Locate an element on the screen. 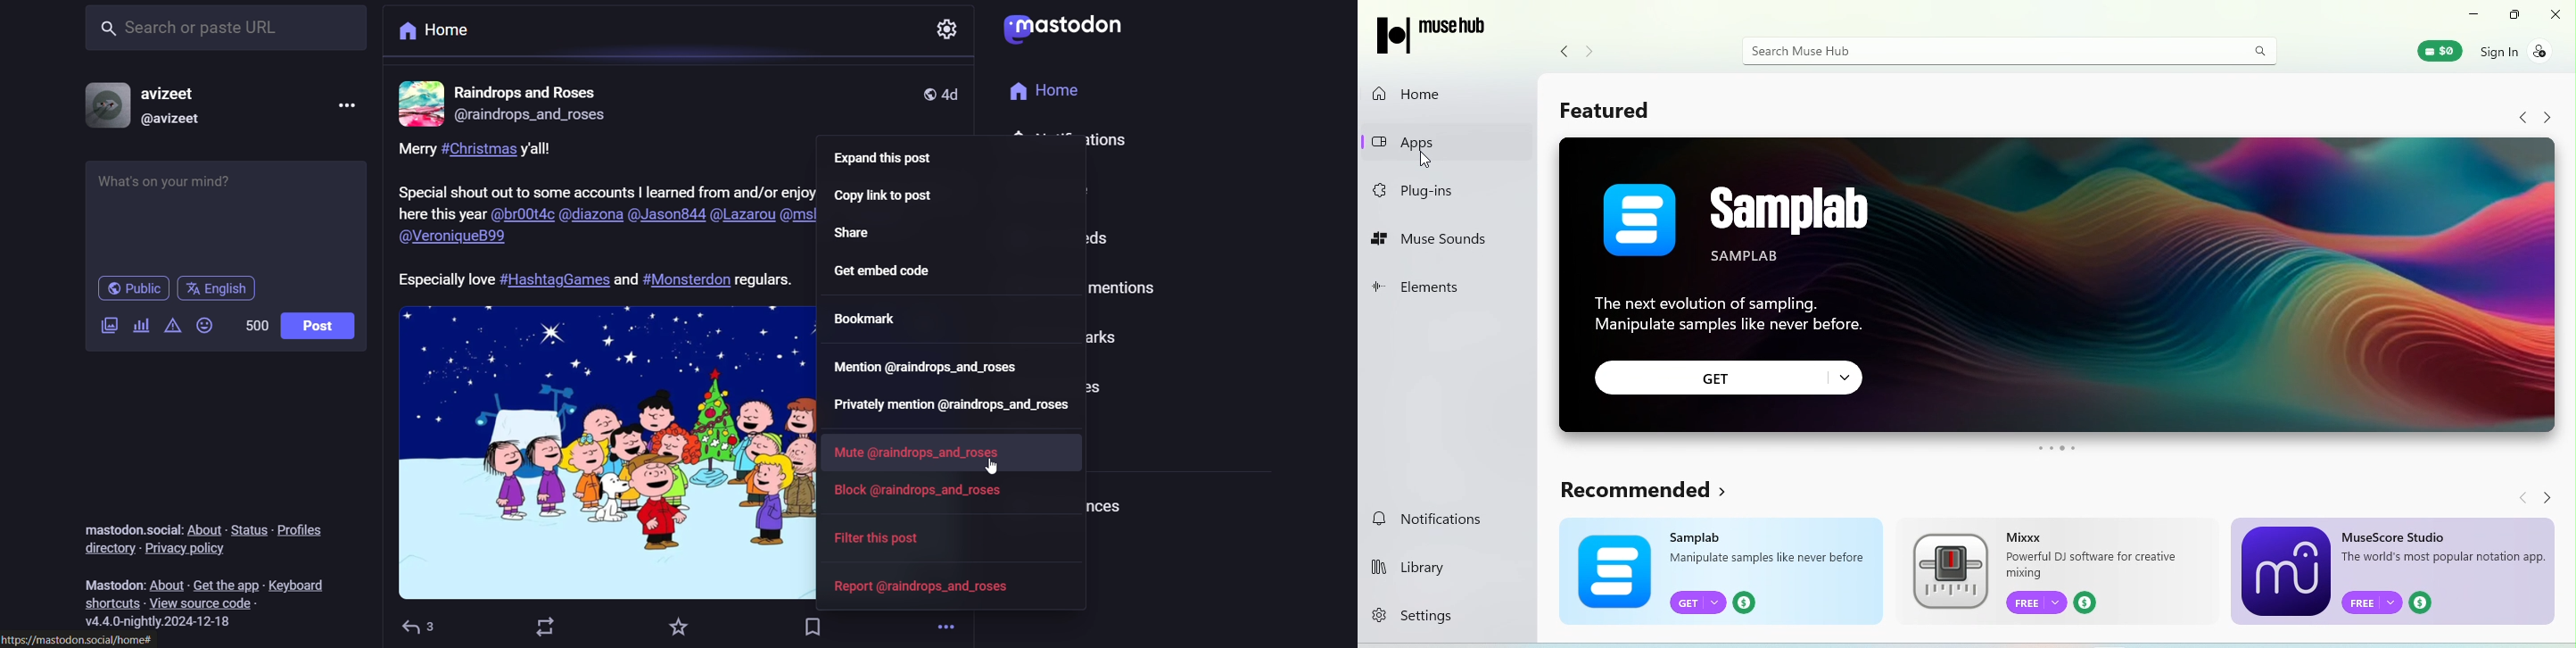 This screenshot has height=672, width=2576. favorites is located at coordinates (678, 625).